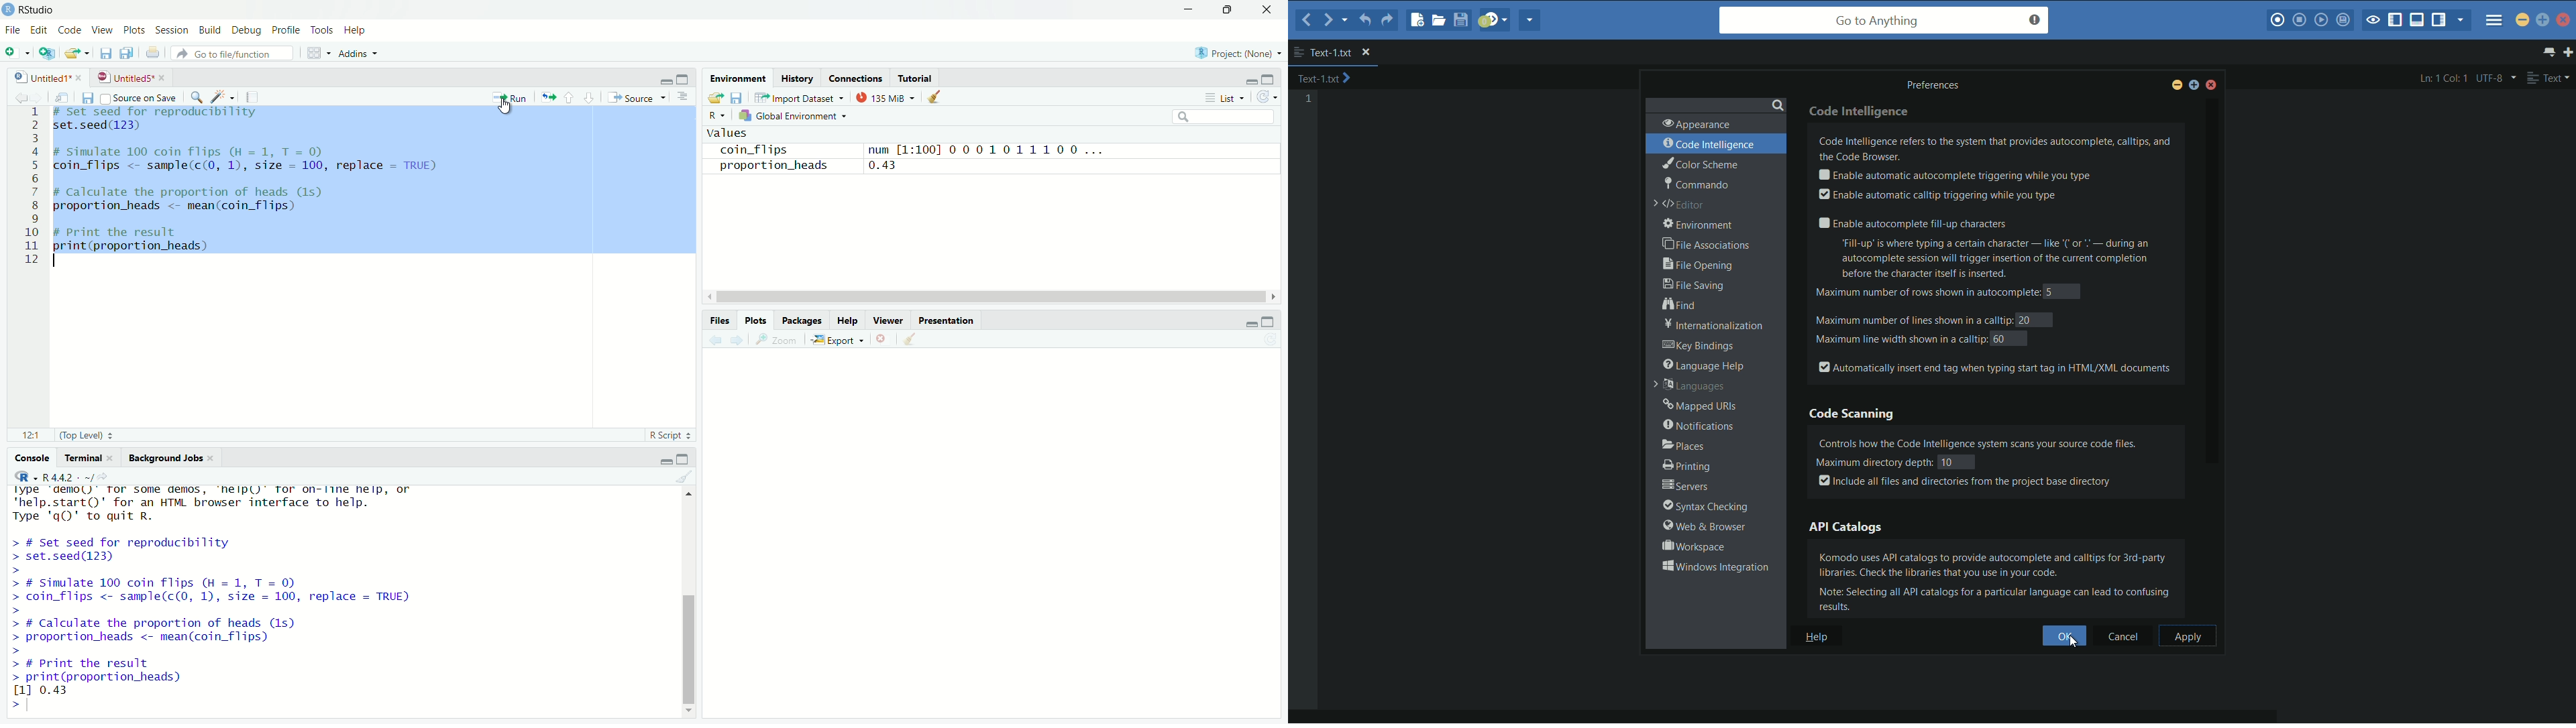  Describe the element at coordinates (70, 29) in the screenshot. I see `code` at that location.